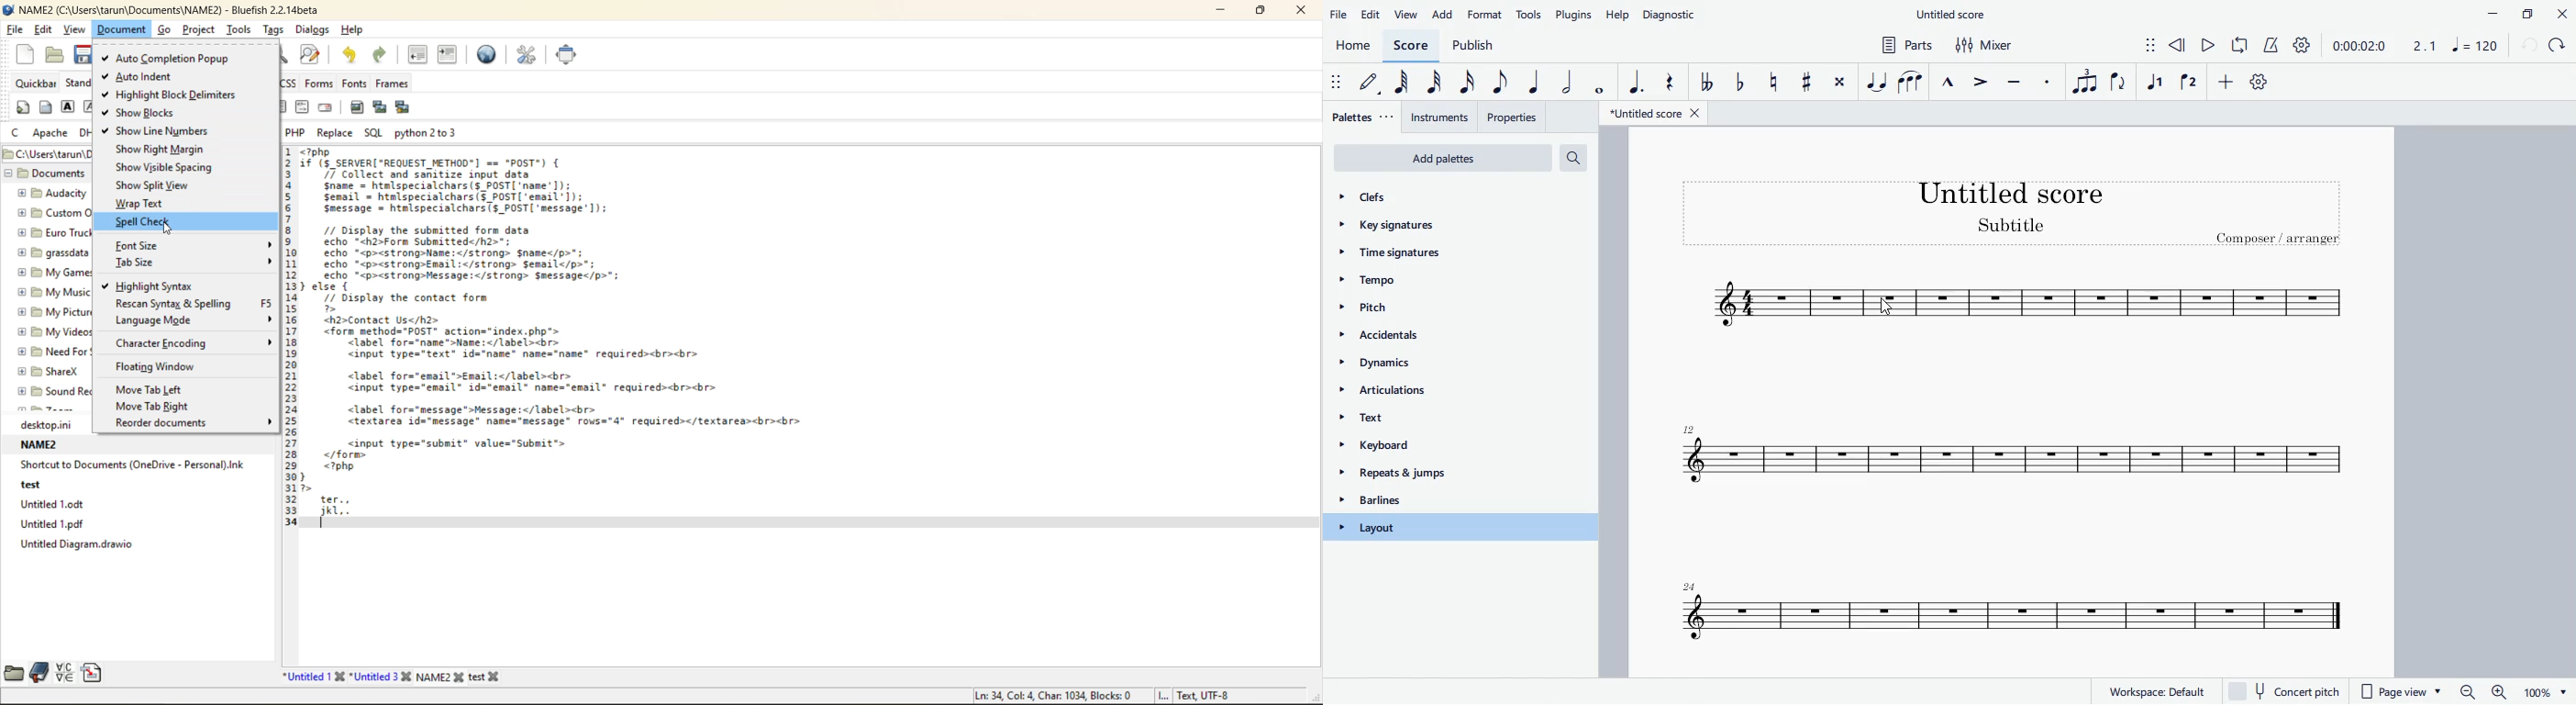 This screenshot has height=728, width=2576. Describe the element at coordinates (1103, 695) in the screenshot. I see `metadata` at that location.